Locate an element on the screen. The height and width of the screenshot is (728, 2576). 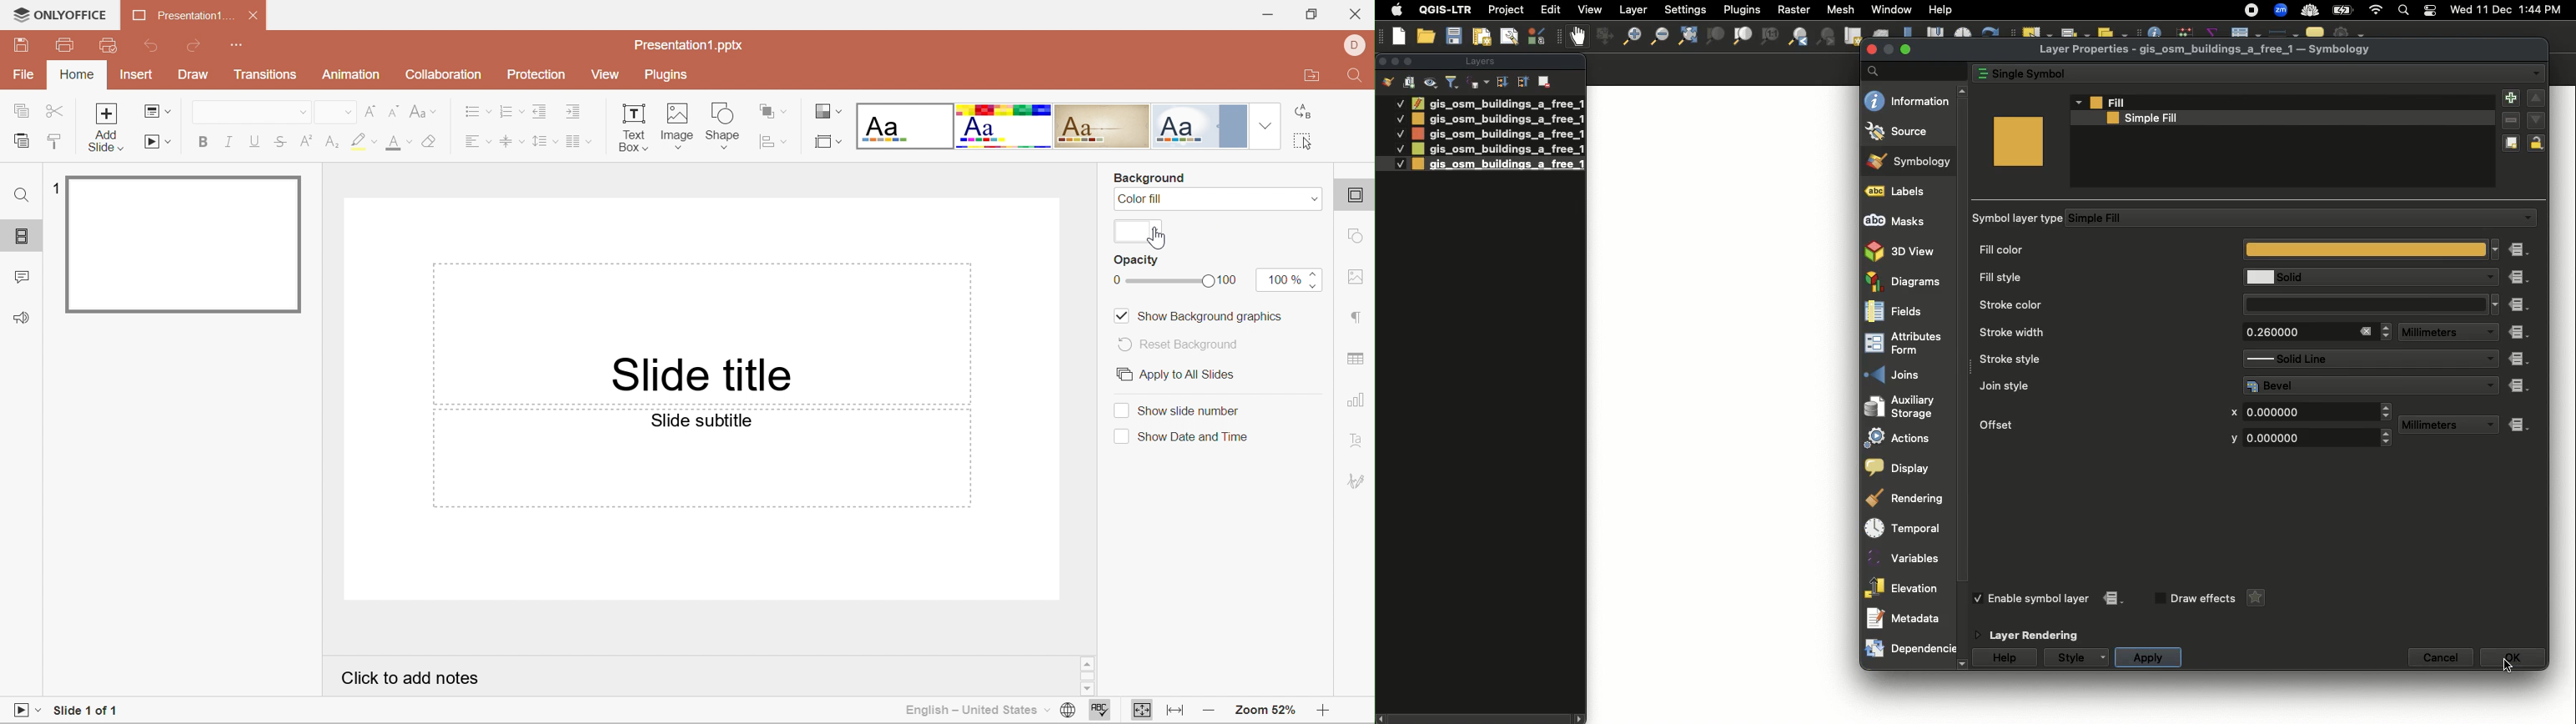
Background is located at coordinates (1151, 179).